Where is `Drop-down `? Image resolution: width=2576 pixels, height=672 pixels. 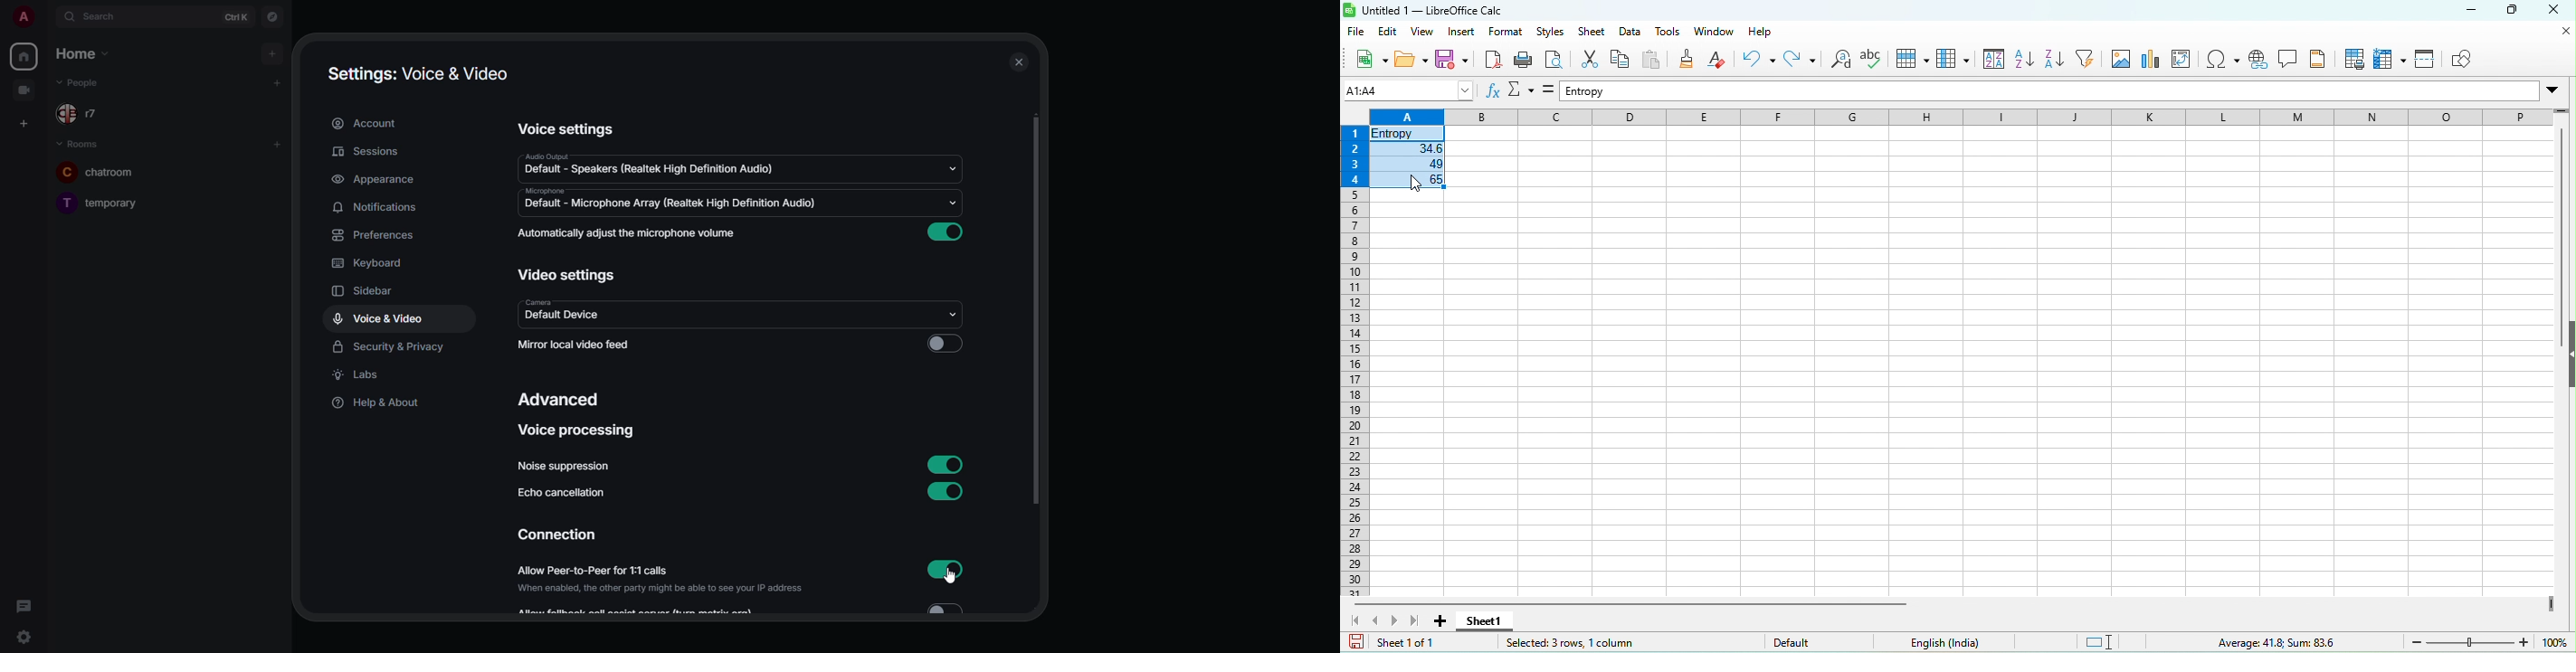 Drop-down  is located at coordinates (2556, 90).